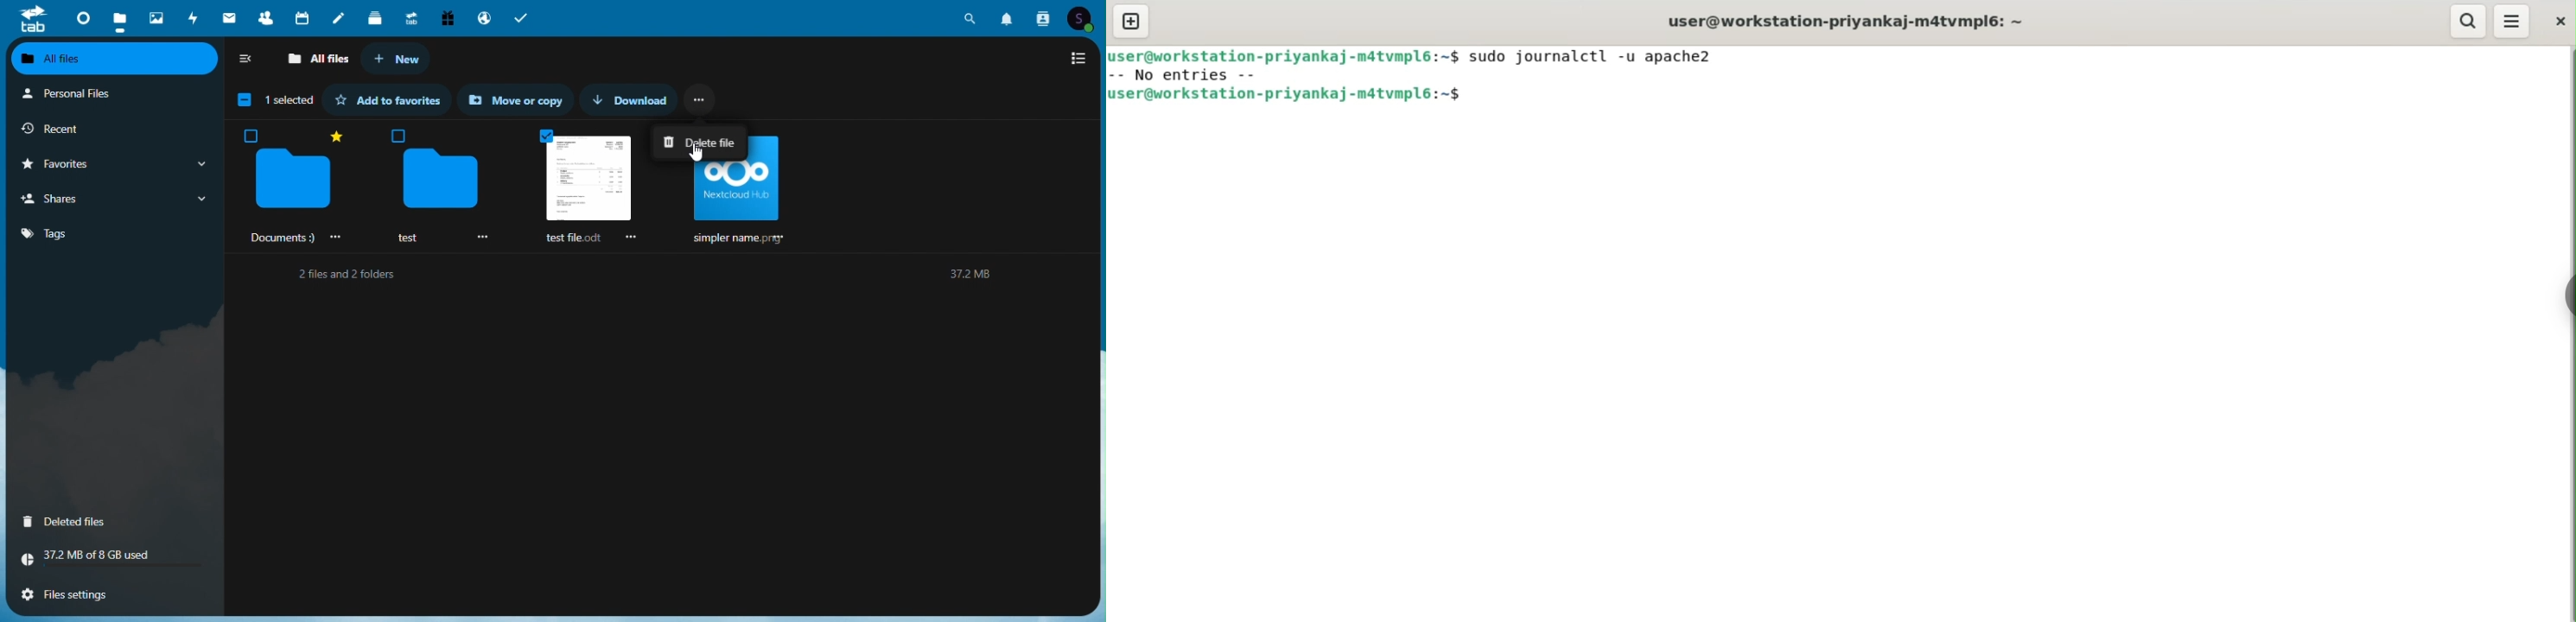  I want to click on Activity, so click(196, 18).